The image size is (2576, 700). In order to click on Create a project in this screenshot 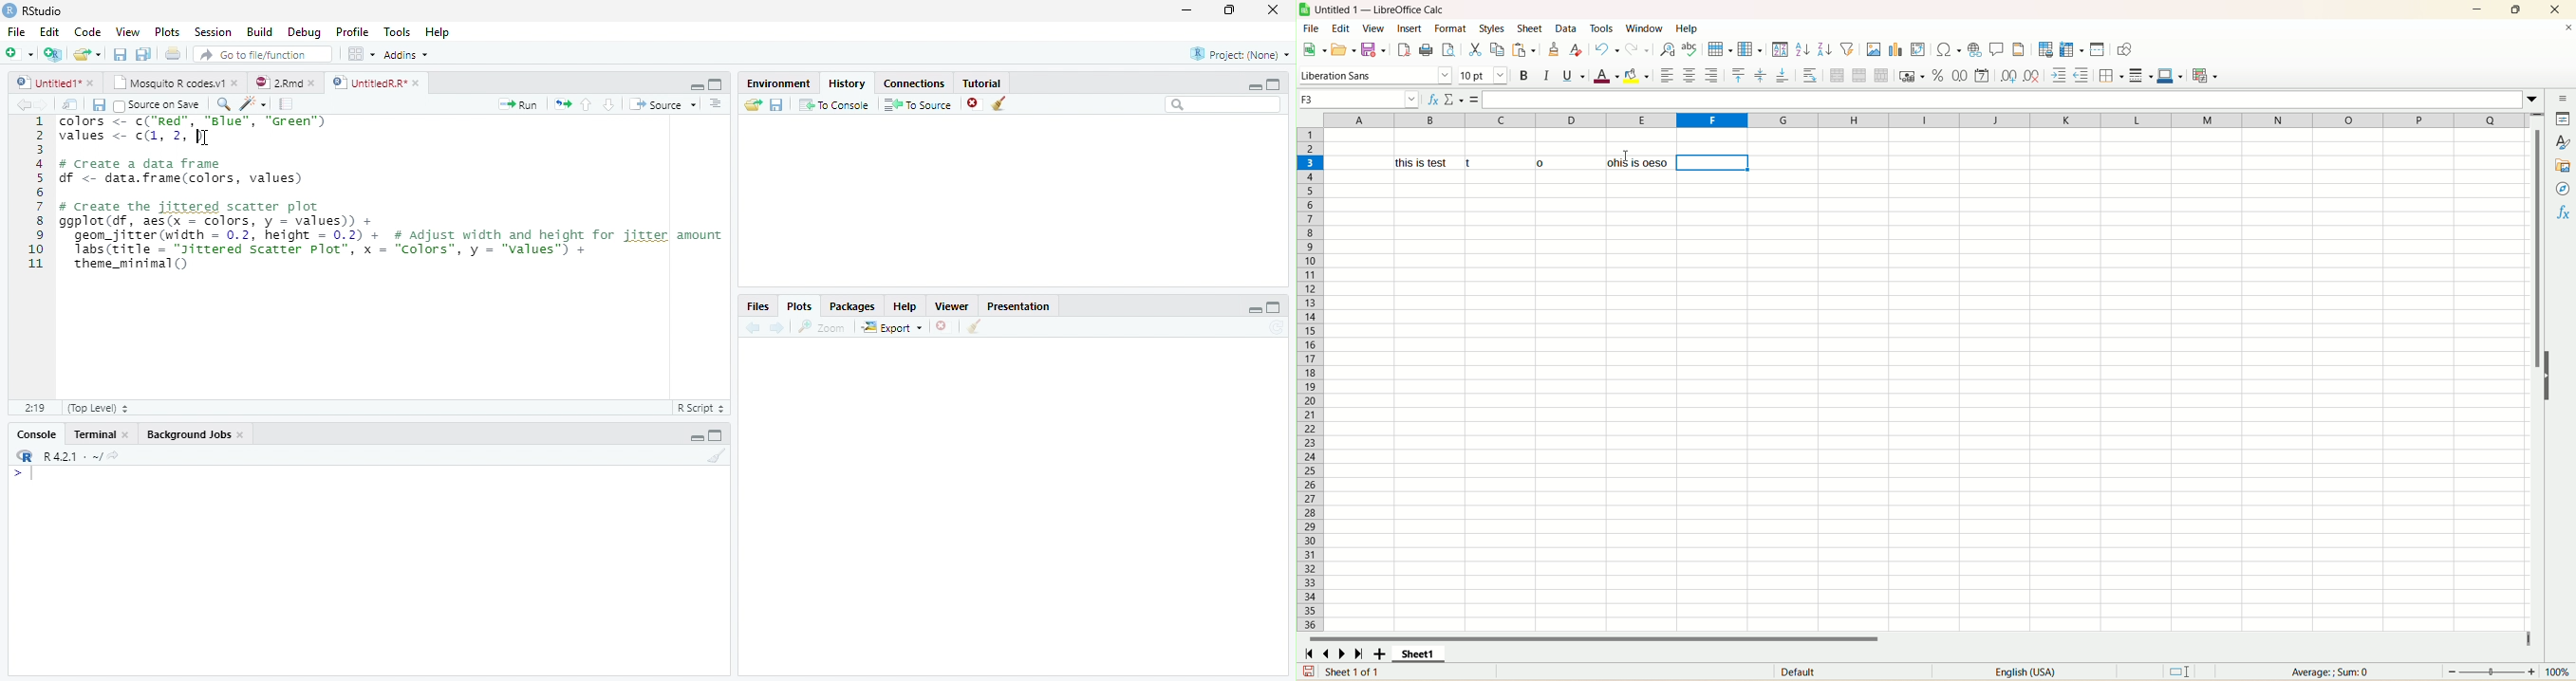, I will do `click(52, 54)`.